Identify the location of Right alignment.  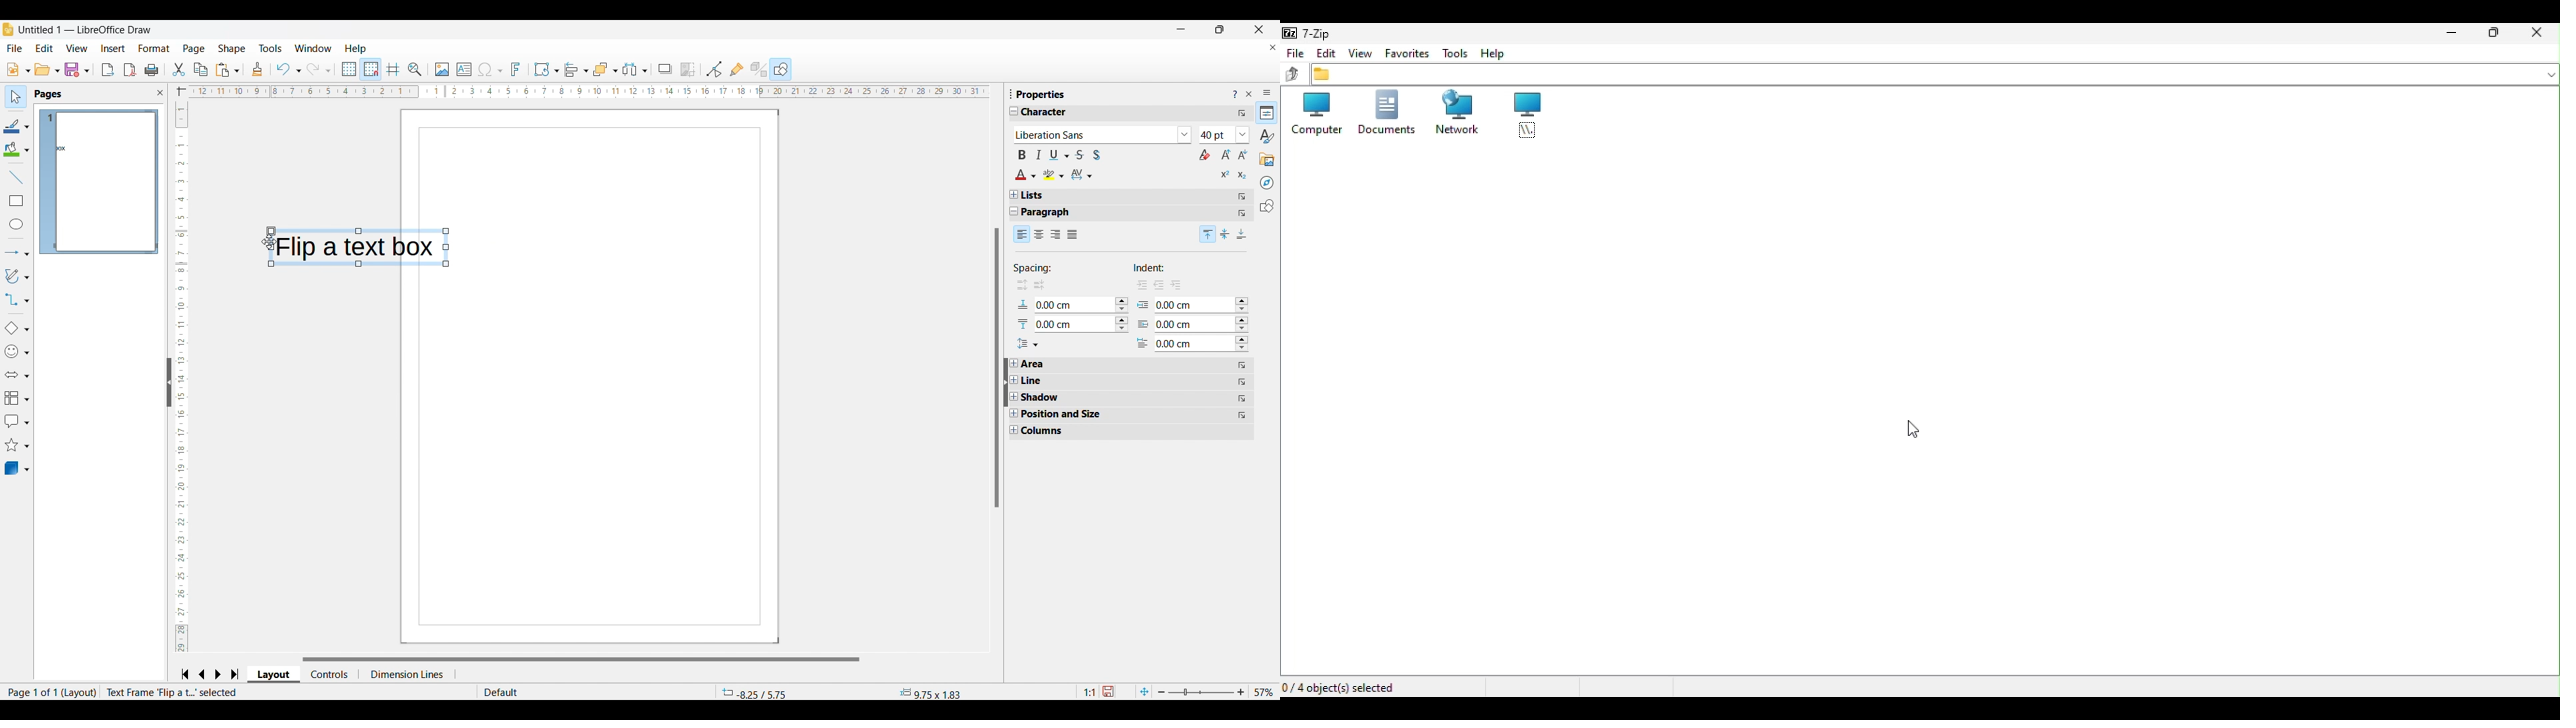
(1055, 235).